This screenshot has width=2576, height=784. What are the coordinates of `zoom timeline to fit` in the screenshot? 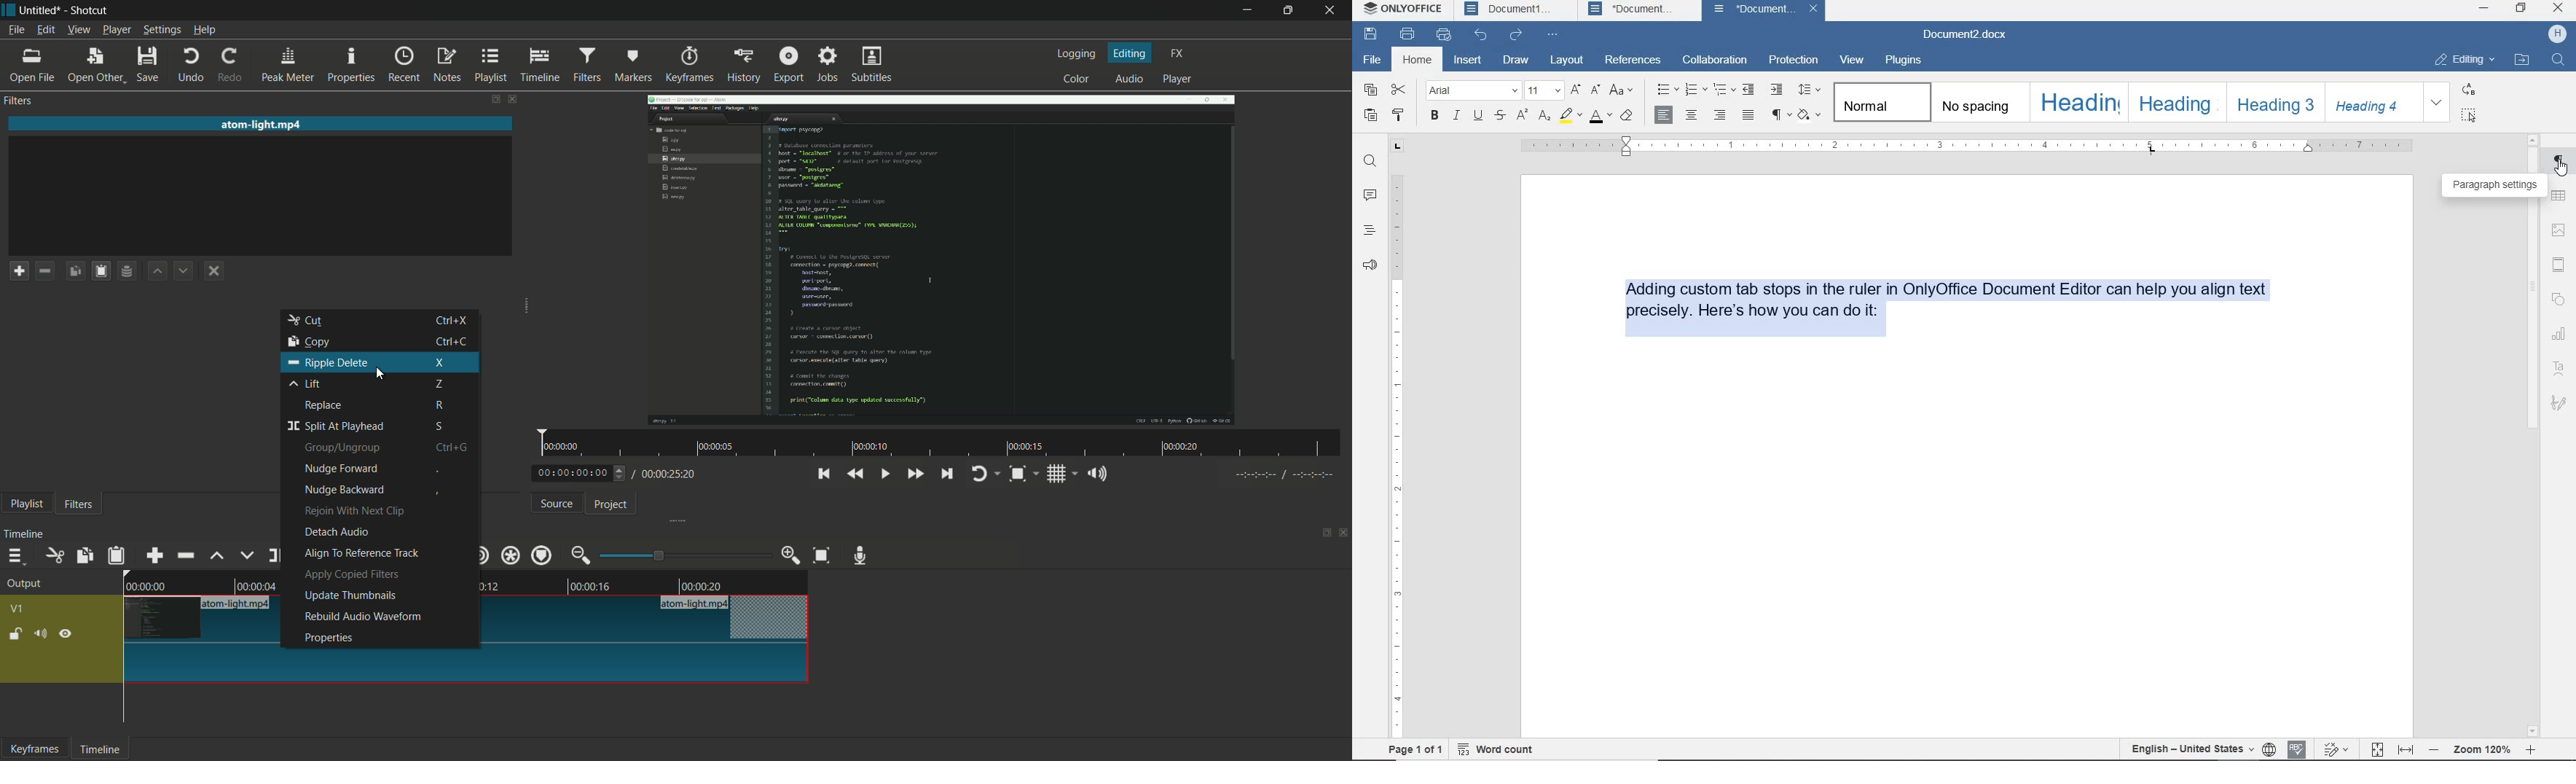 It's located at (1016, 474).